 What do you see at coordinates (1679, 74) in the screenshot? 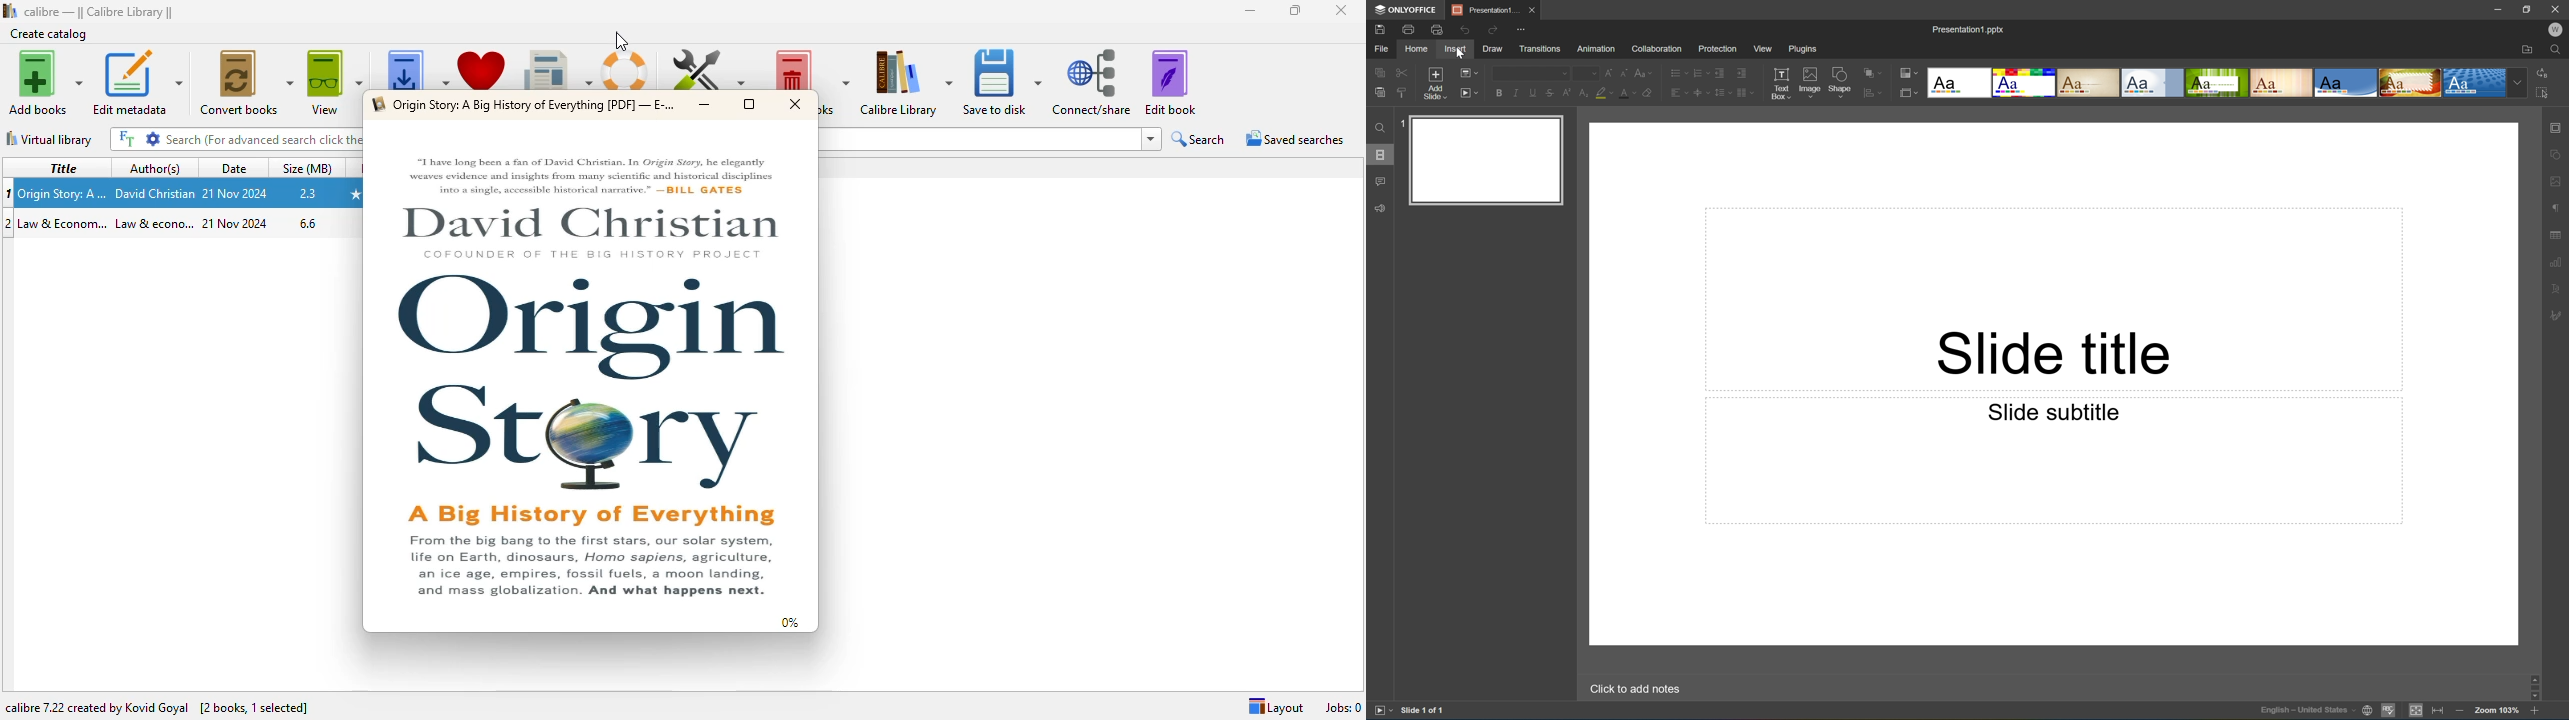
I see `Bullets` at bounding box center [1679, 74].